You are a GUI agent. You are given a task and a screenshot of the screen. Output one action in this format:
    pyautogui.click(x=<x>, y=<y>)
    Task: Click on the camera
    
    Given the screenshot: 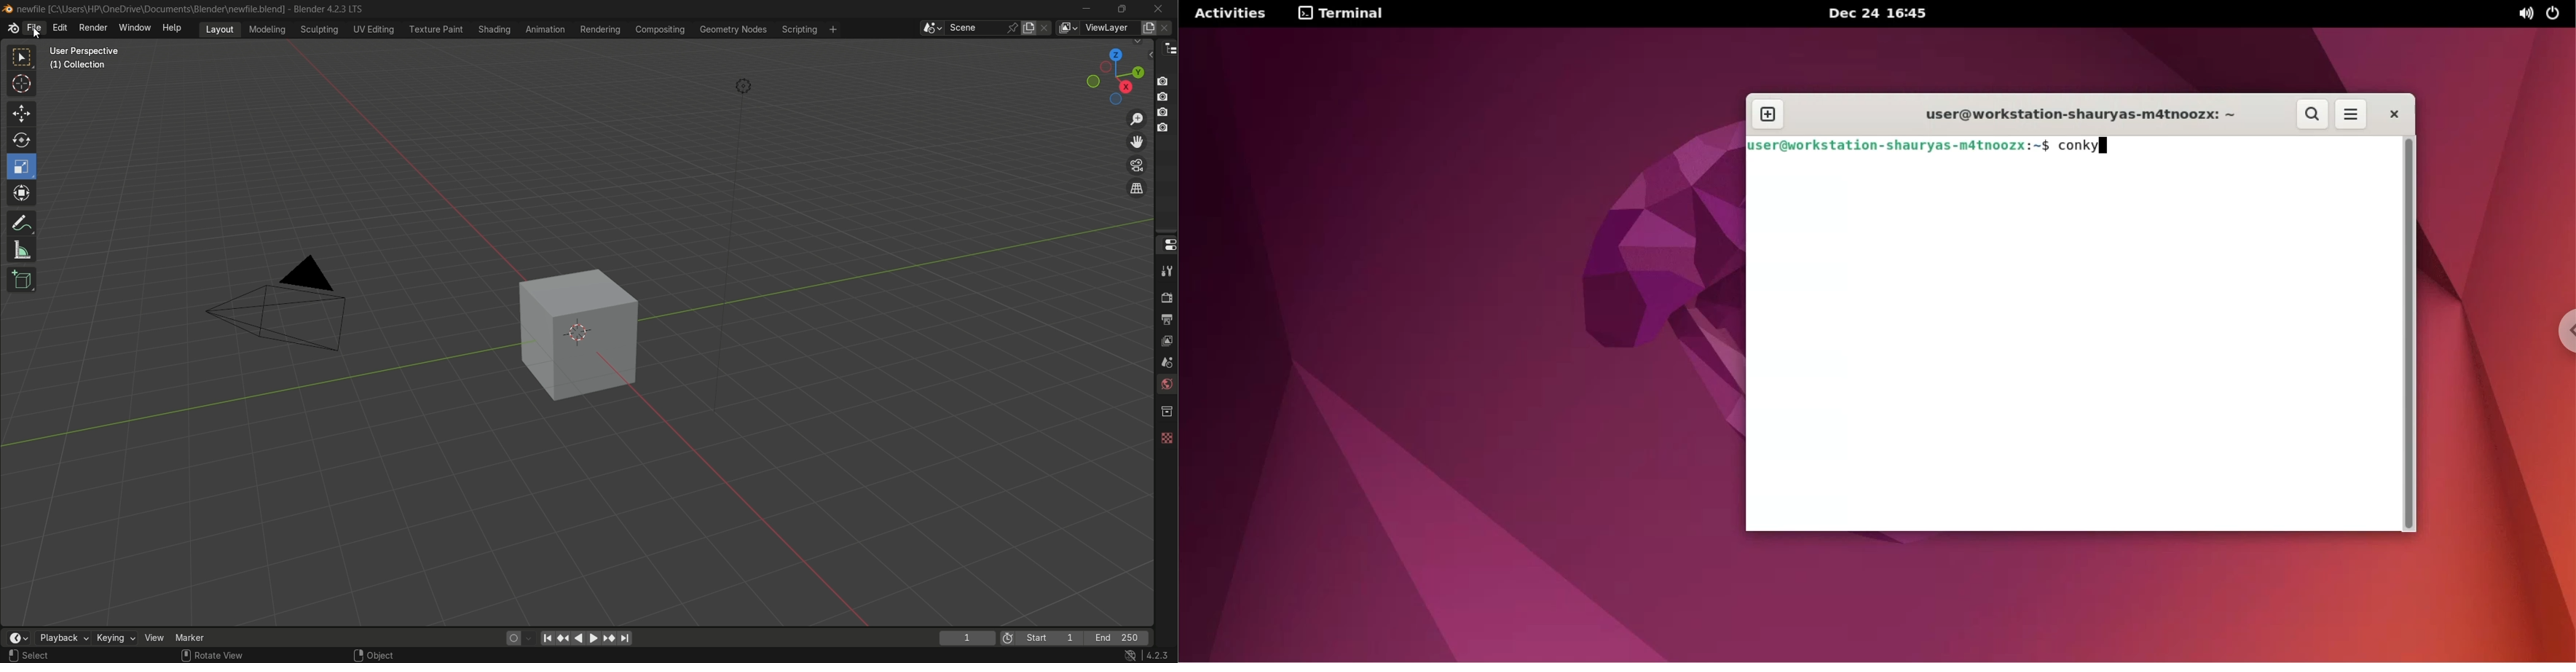 What is the action you would take?
    pyautogui.click(x=285, y=305)
    